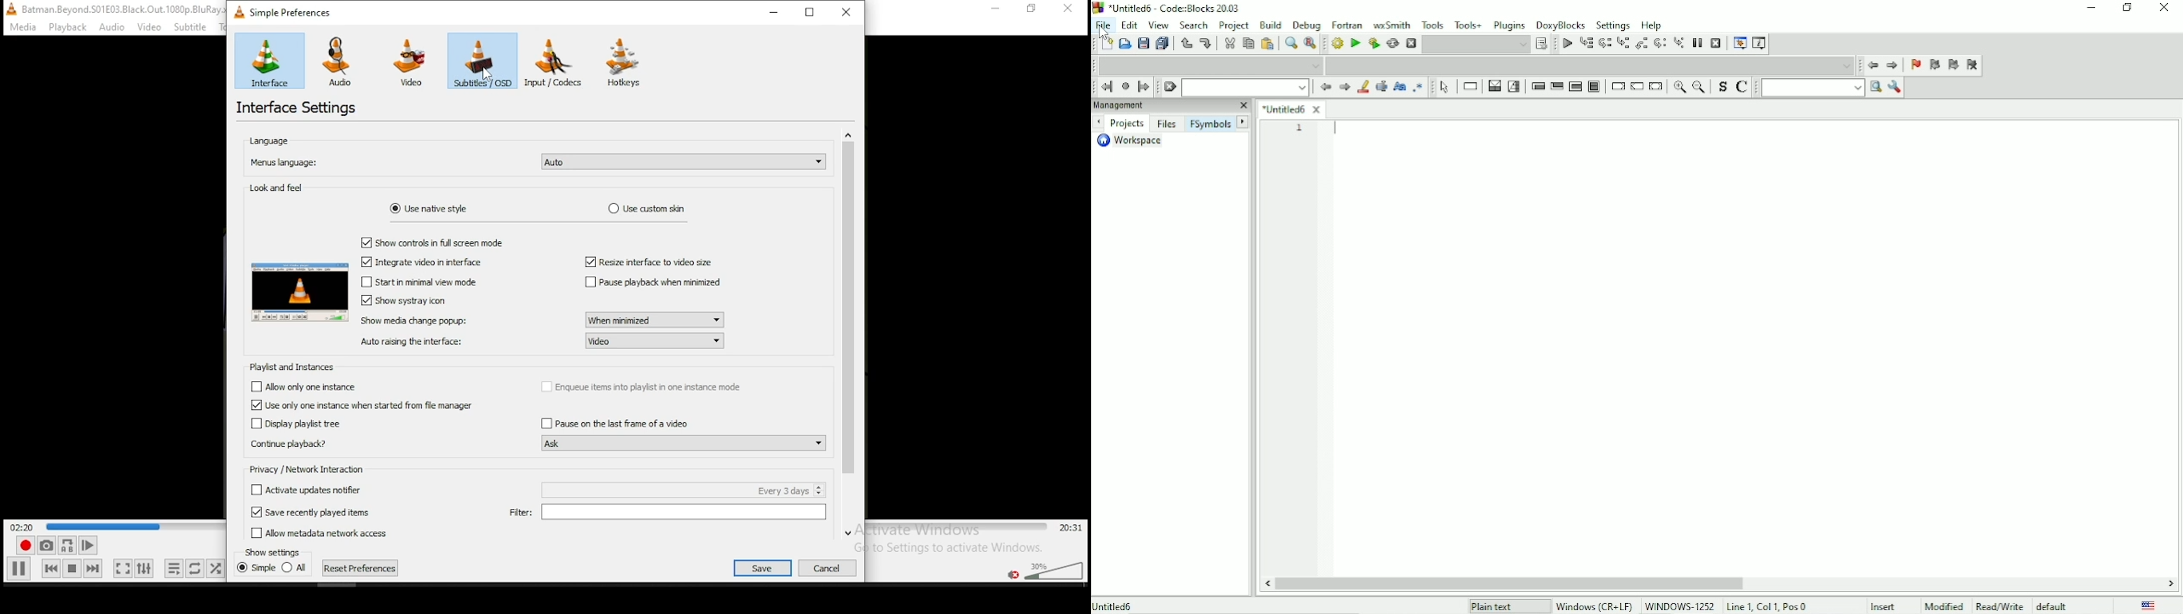  Describe the element at coordinates (1661, 44) in the screenshot. I see `Next instruction` at that location.